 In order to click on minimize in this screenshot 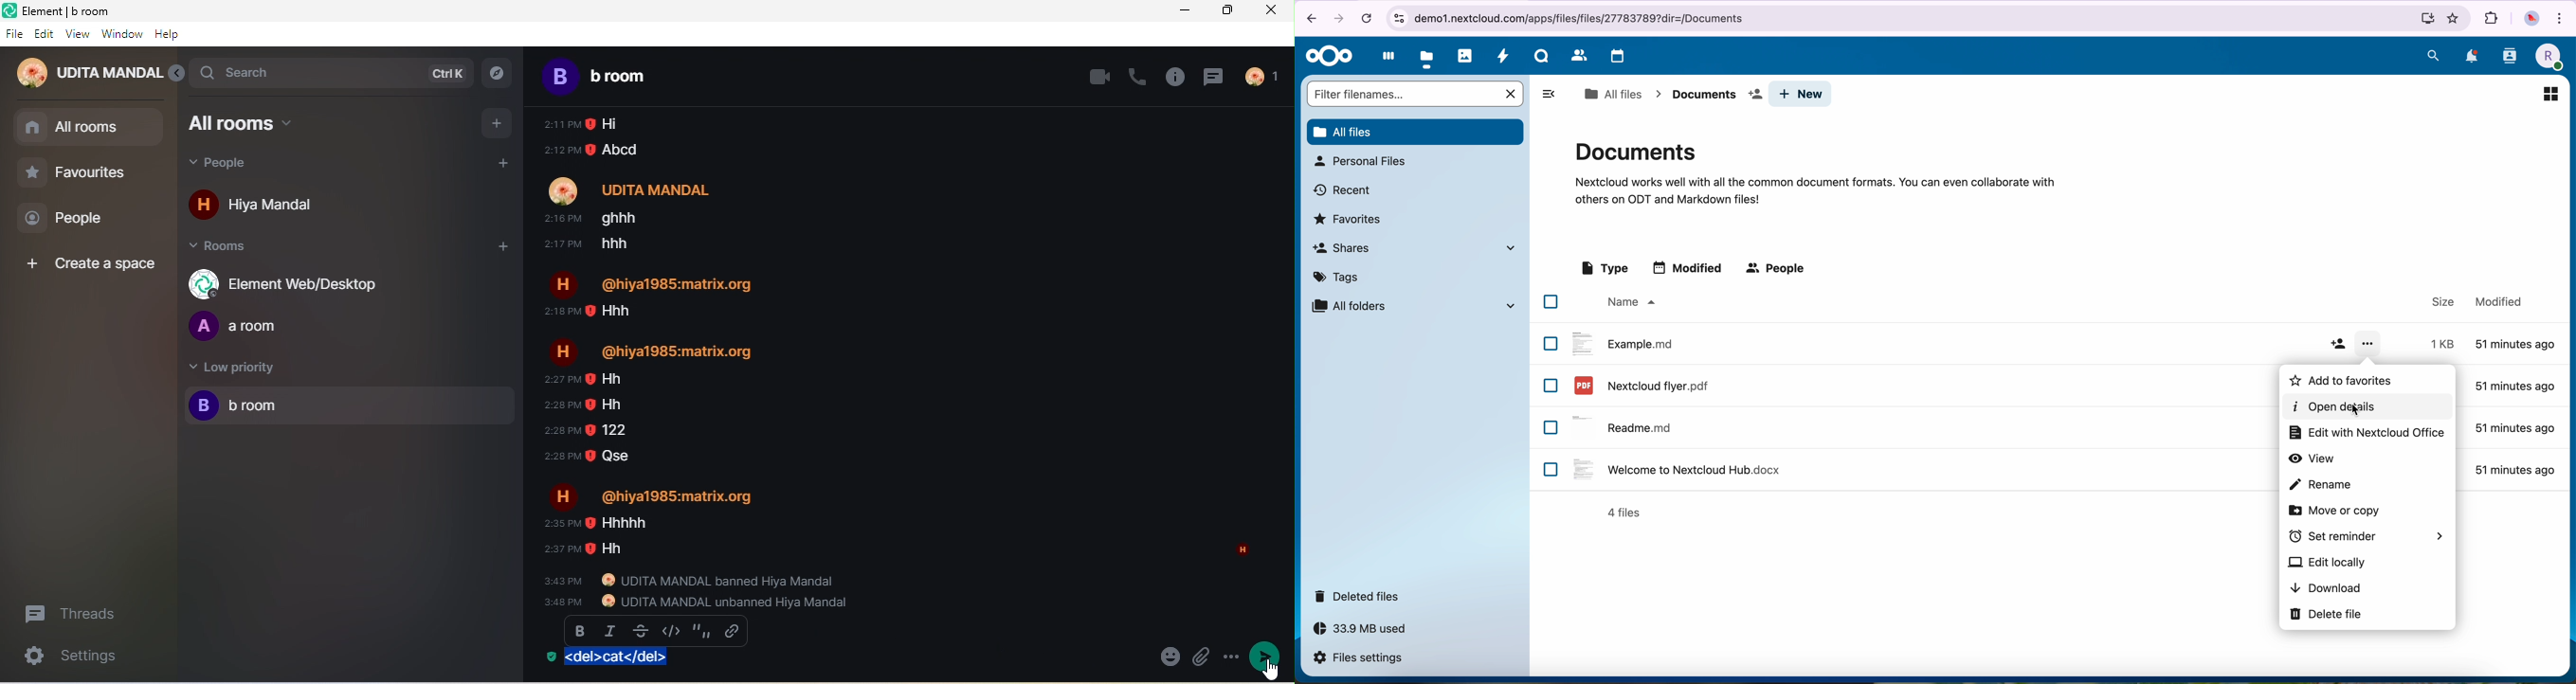, I will do `click(1180, 14)`.